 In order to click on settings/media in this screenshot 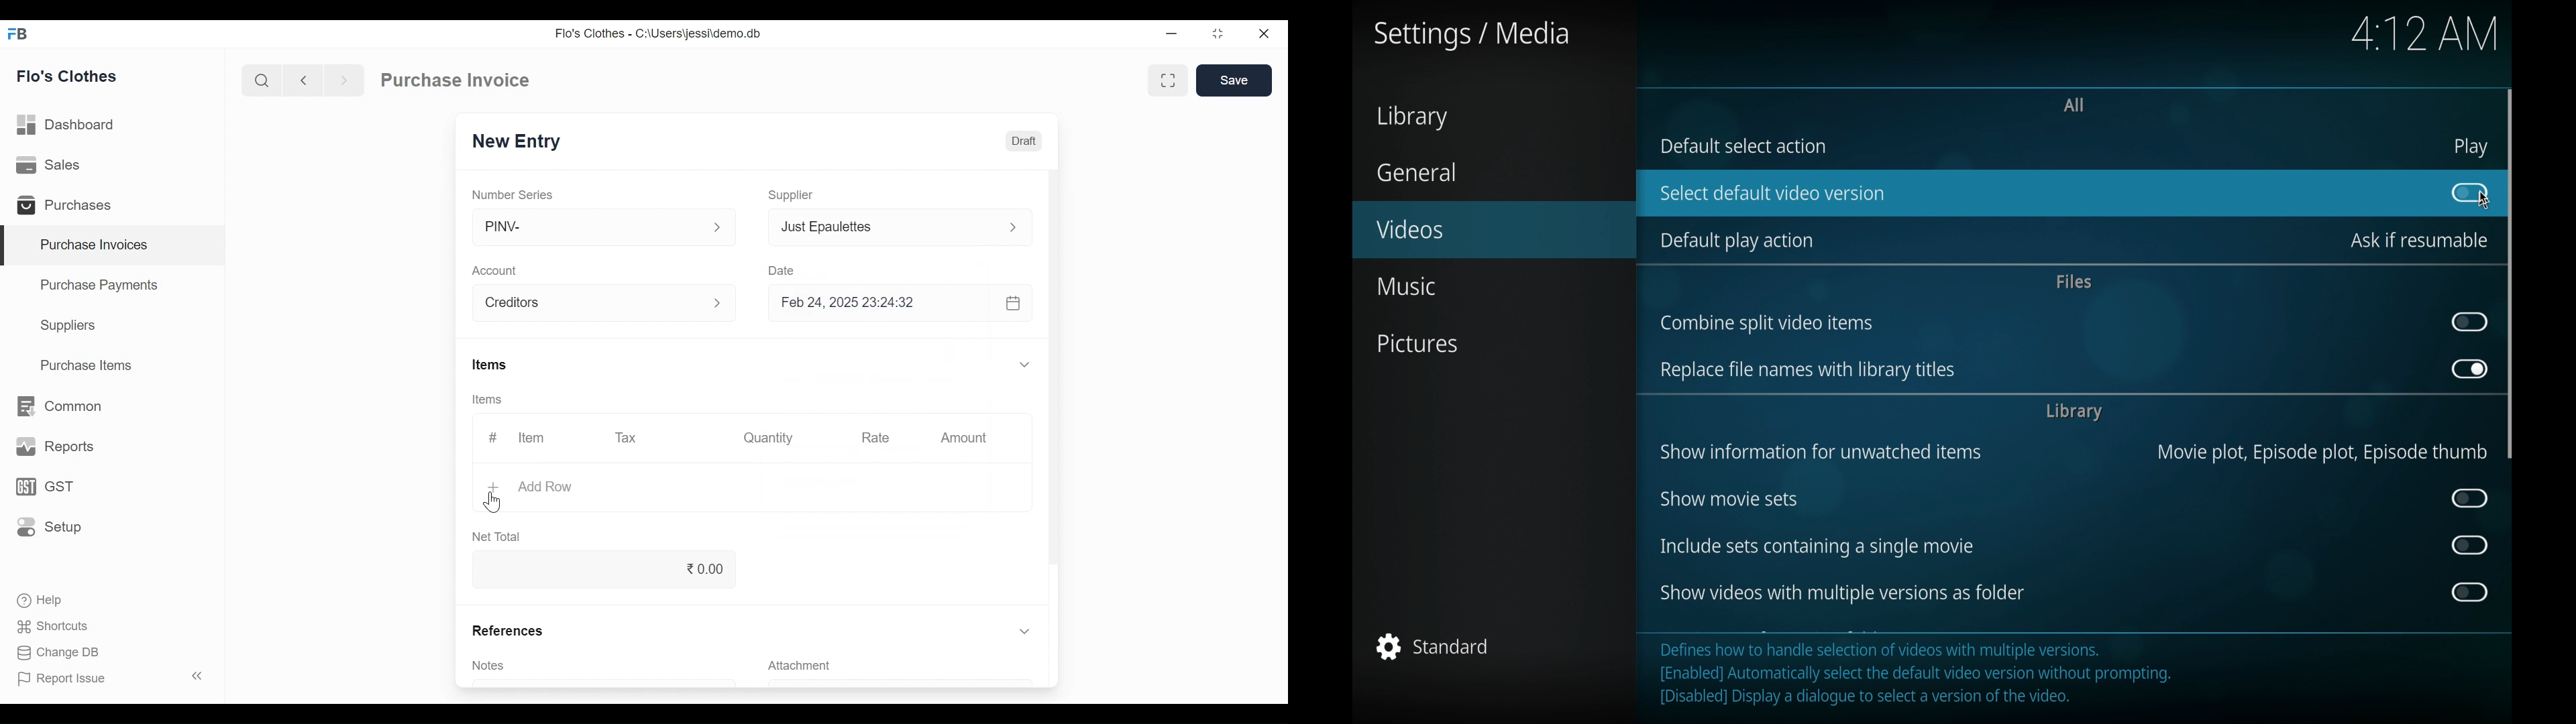, I will do `click(1470, 36)`.